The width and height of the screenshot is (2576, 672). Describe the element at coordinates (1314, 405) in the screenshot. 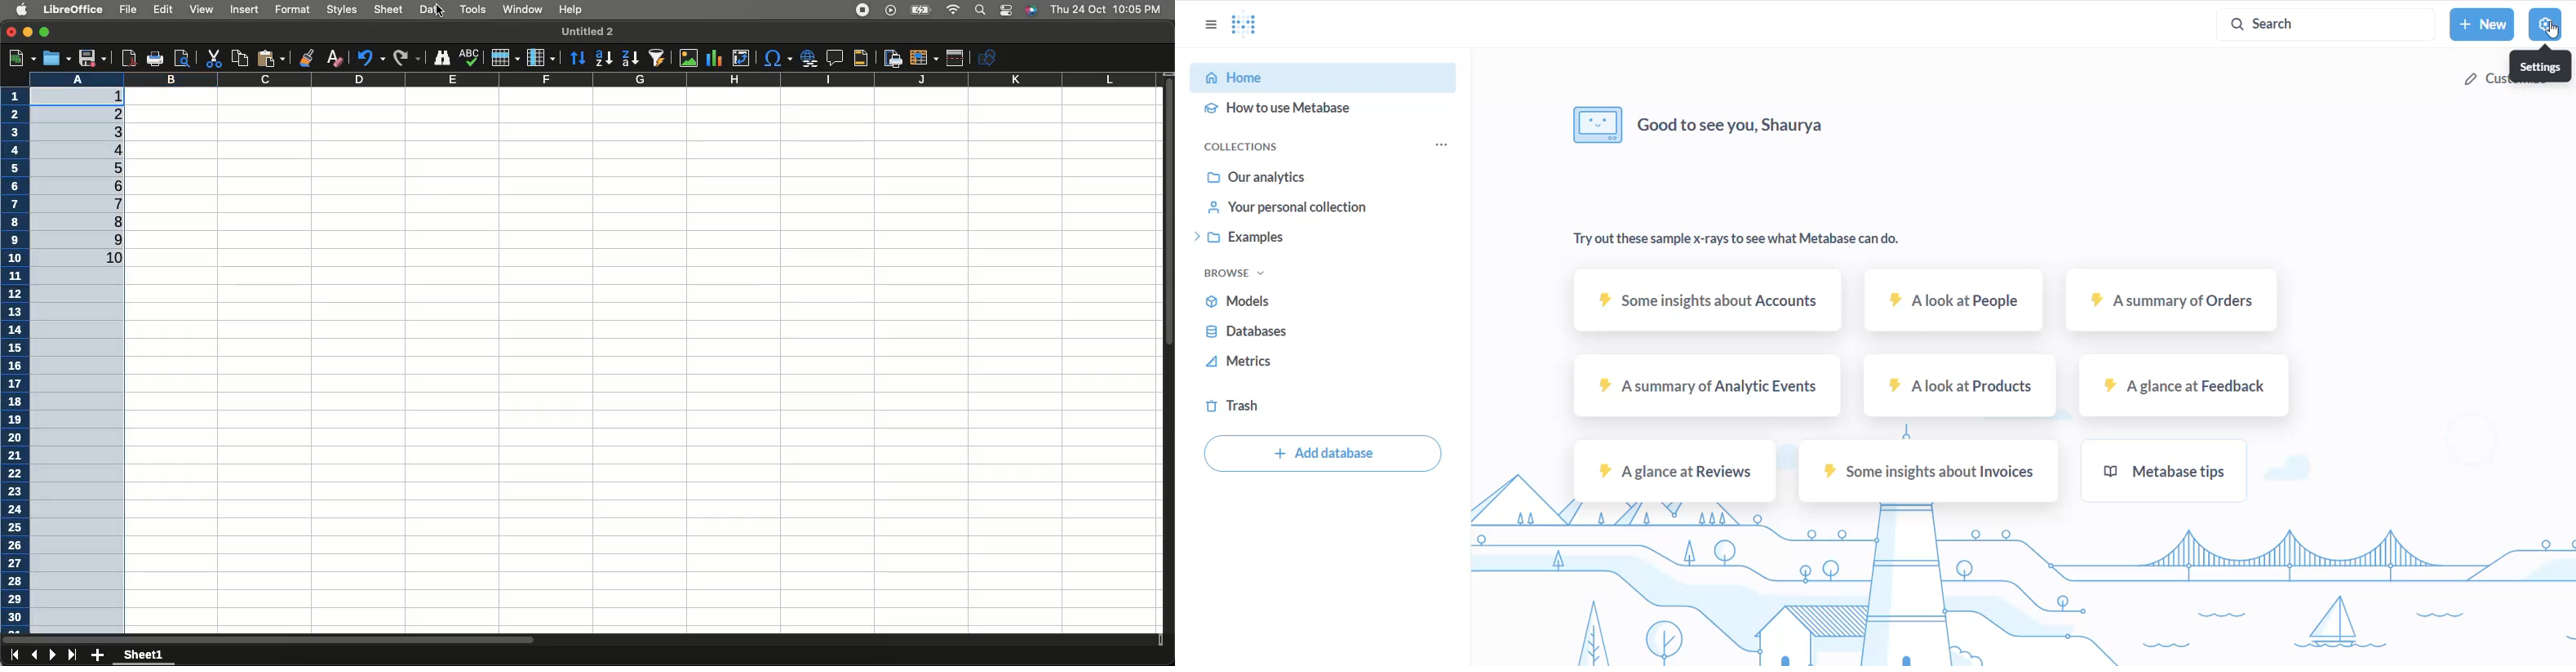

I see `TRASH` at that location.